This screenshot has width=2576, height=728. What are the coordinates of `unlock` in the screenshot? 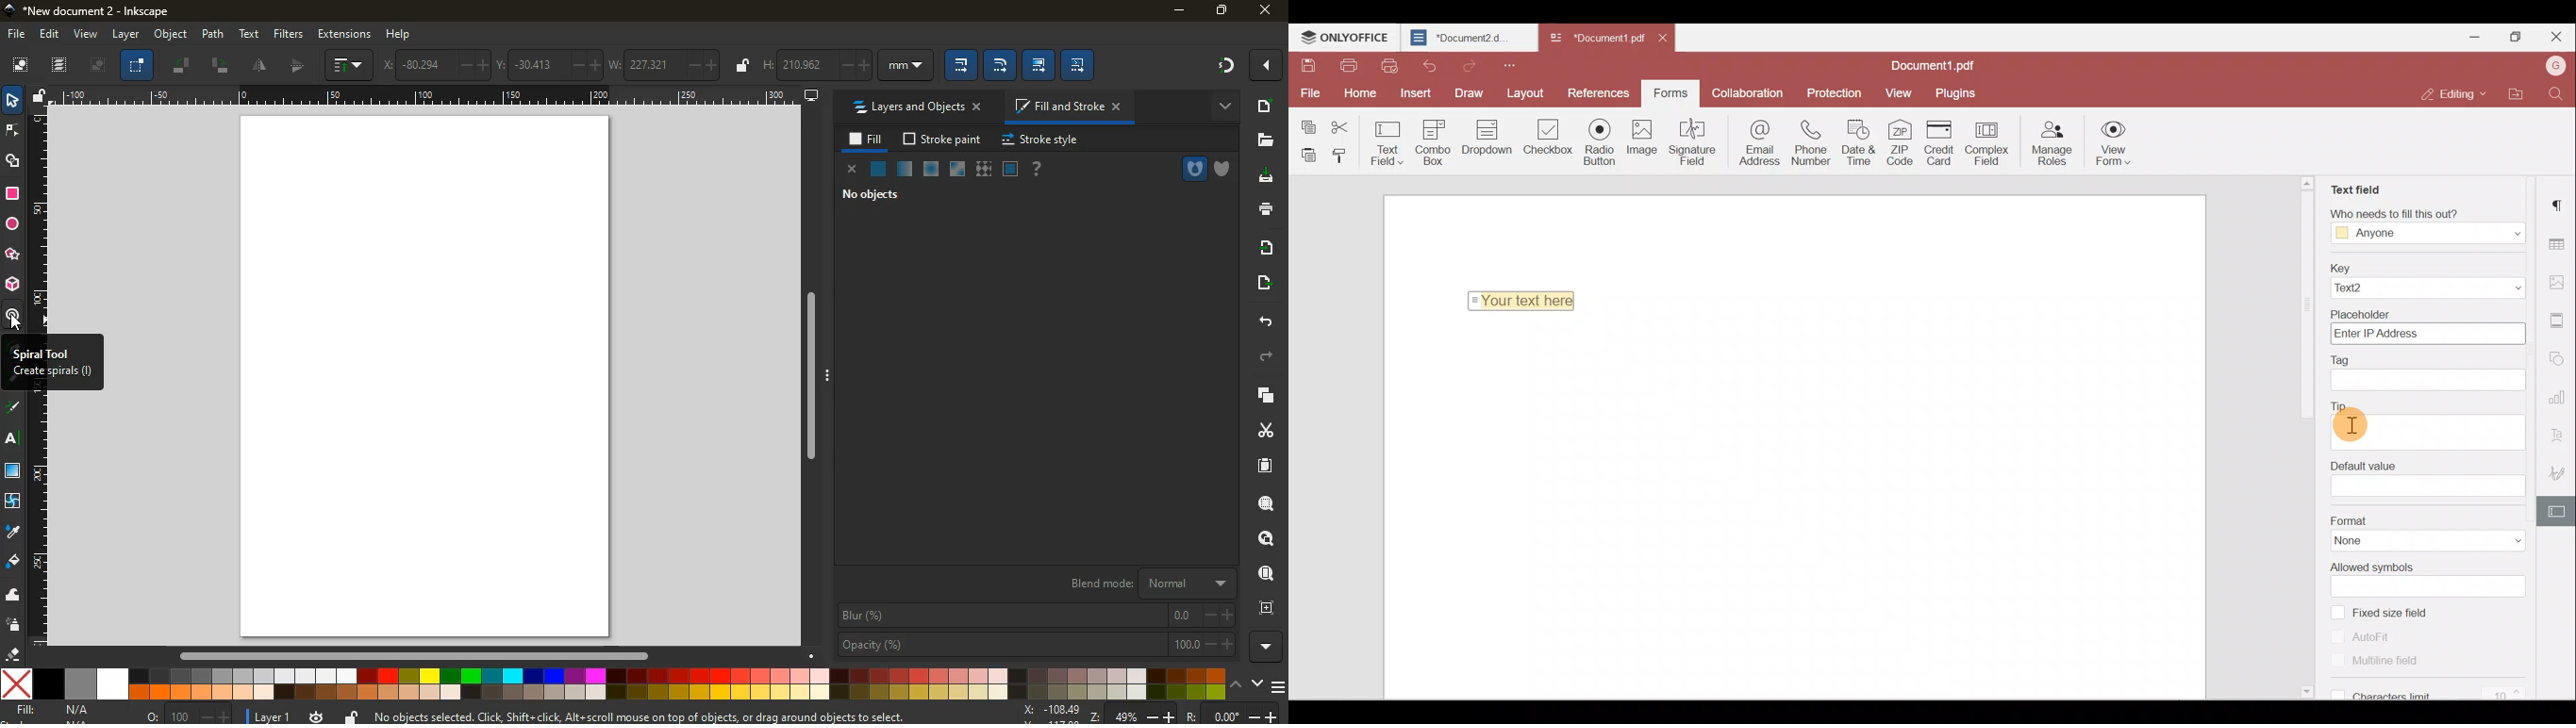 It's located at (351, 716).